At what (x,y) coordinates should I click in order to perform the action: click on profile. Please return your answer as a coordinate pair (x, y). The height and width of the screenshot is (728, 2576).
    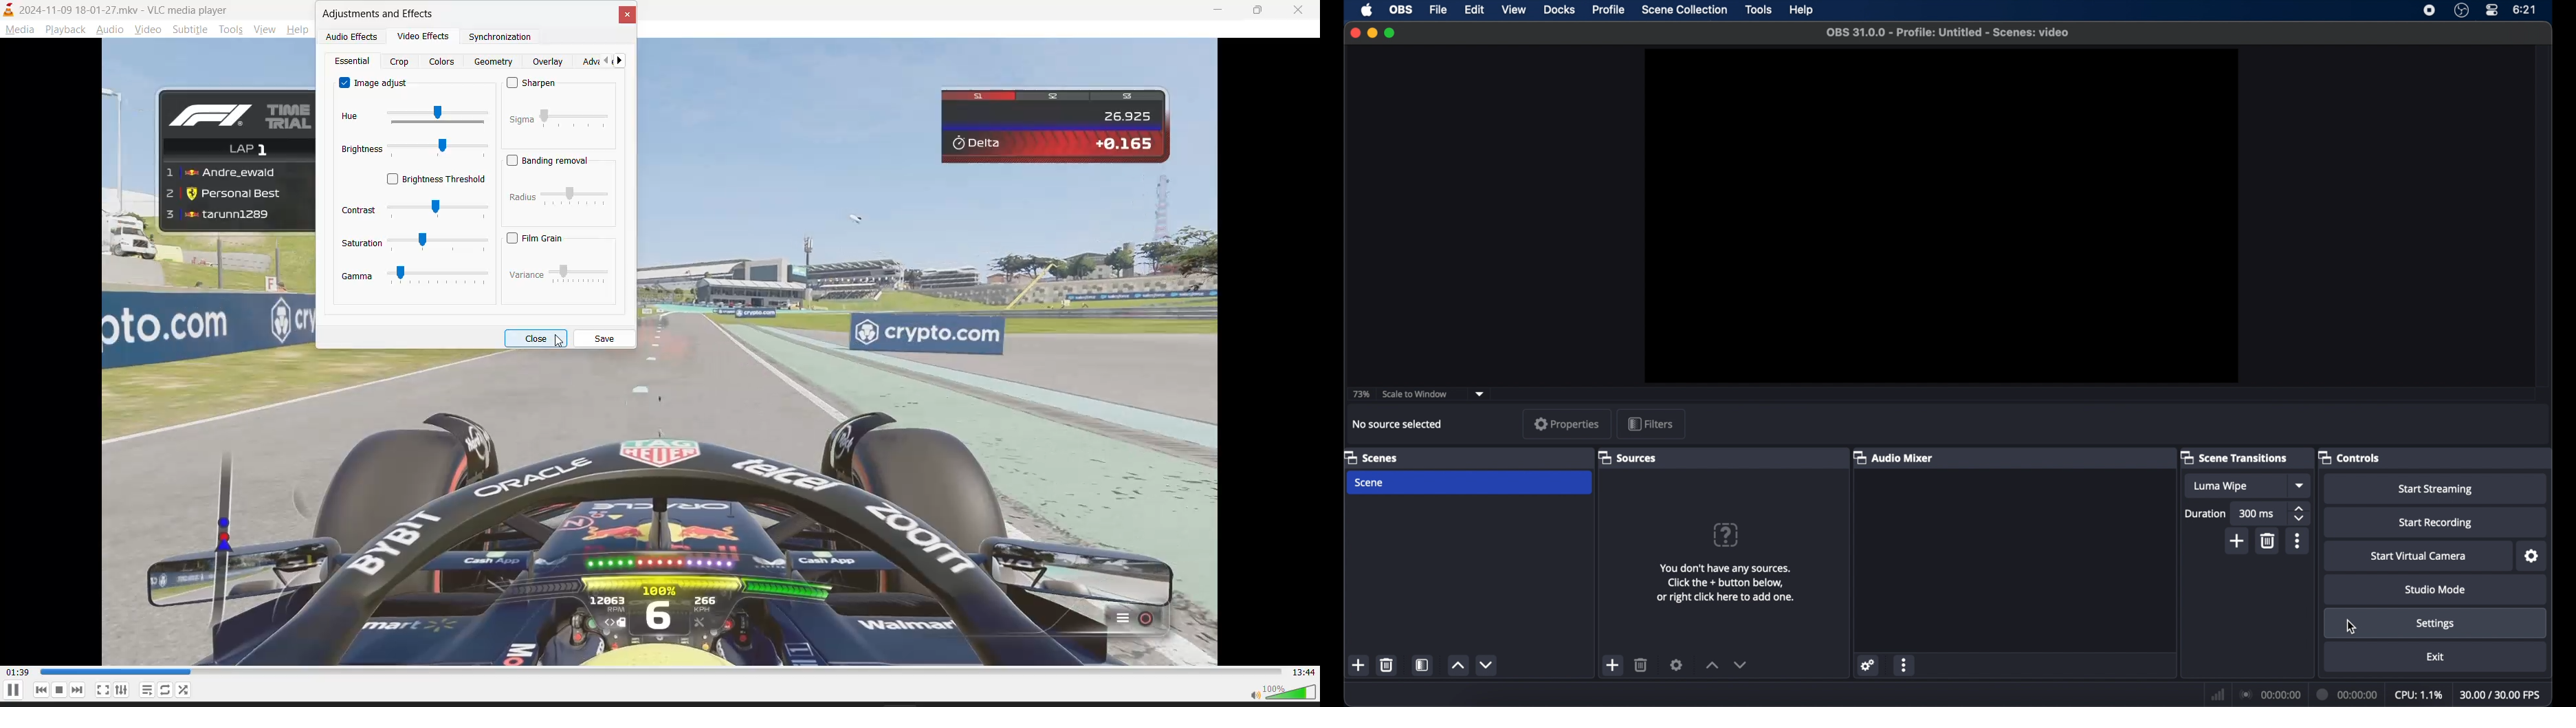
    Looking at the image, I should click on (1610, 10).